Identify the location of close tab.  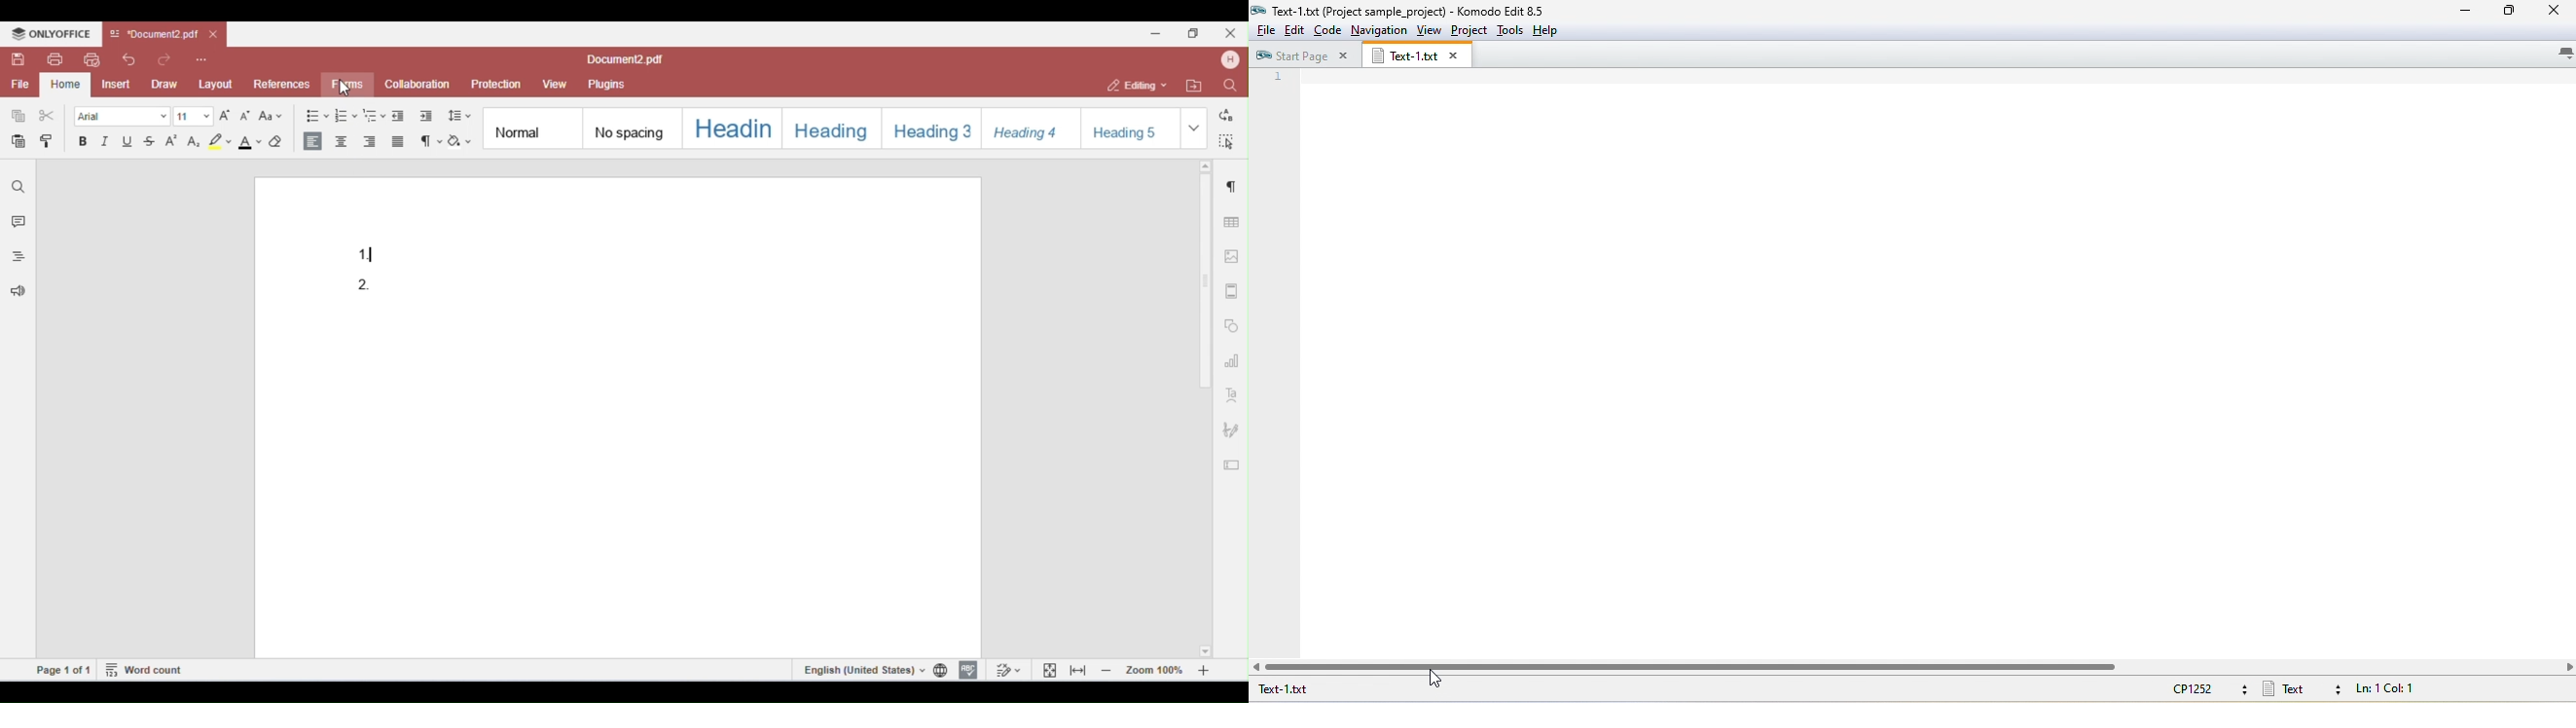
(1343, 56).